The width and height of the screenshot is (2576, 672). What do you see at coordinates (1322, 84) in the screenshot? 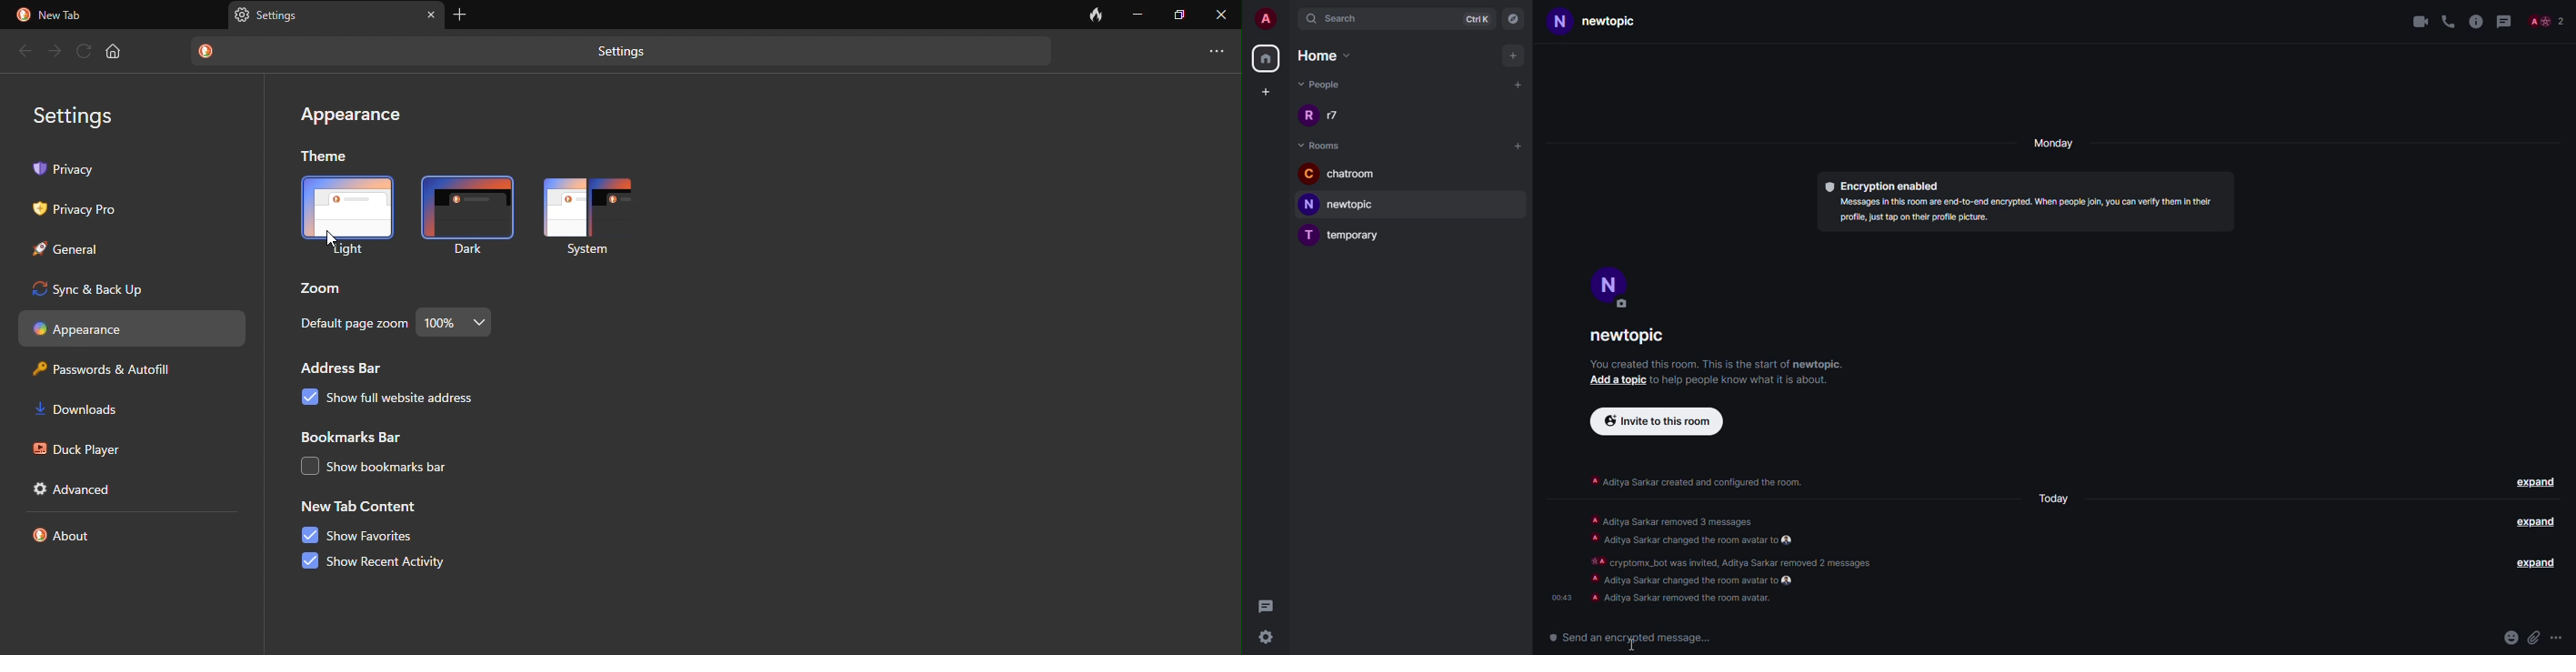
I see `people` at bounding box center [1322, 84].